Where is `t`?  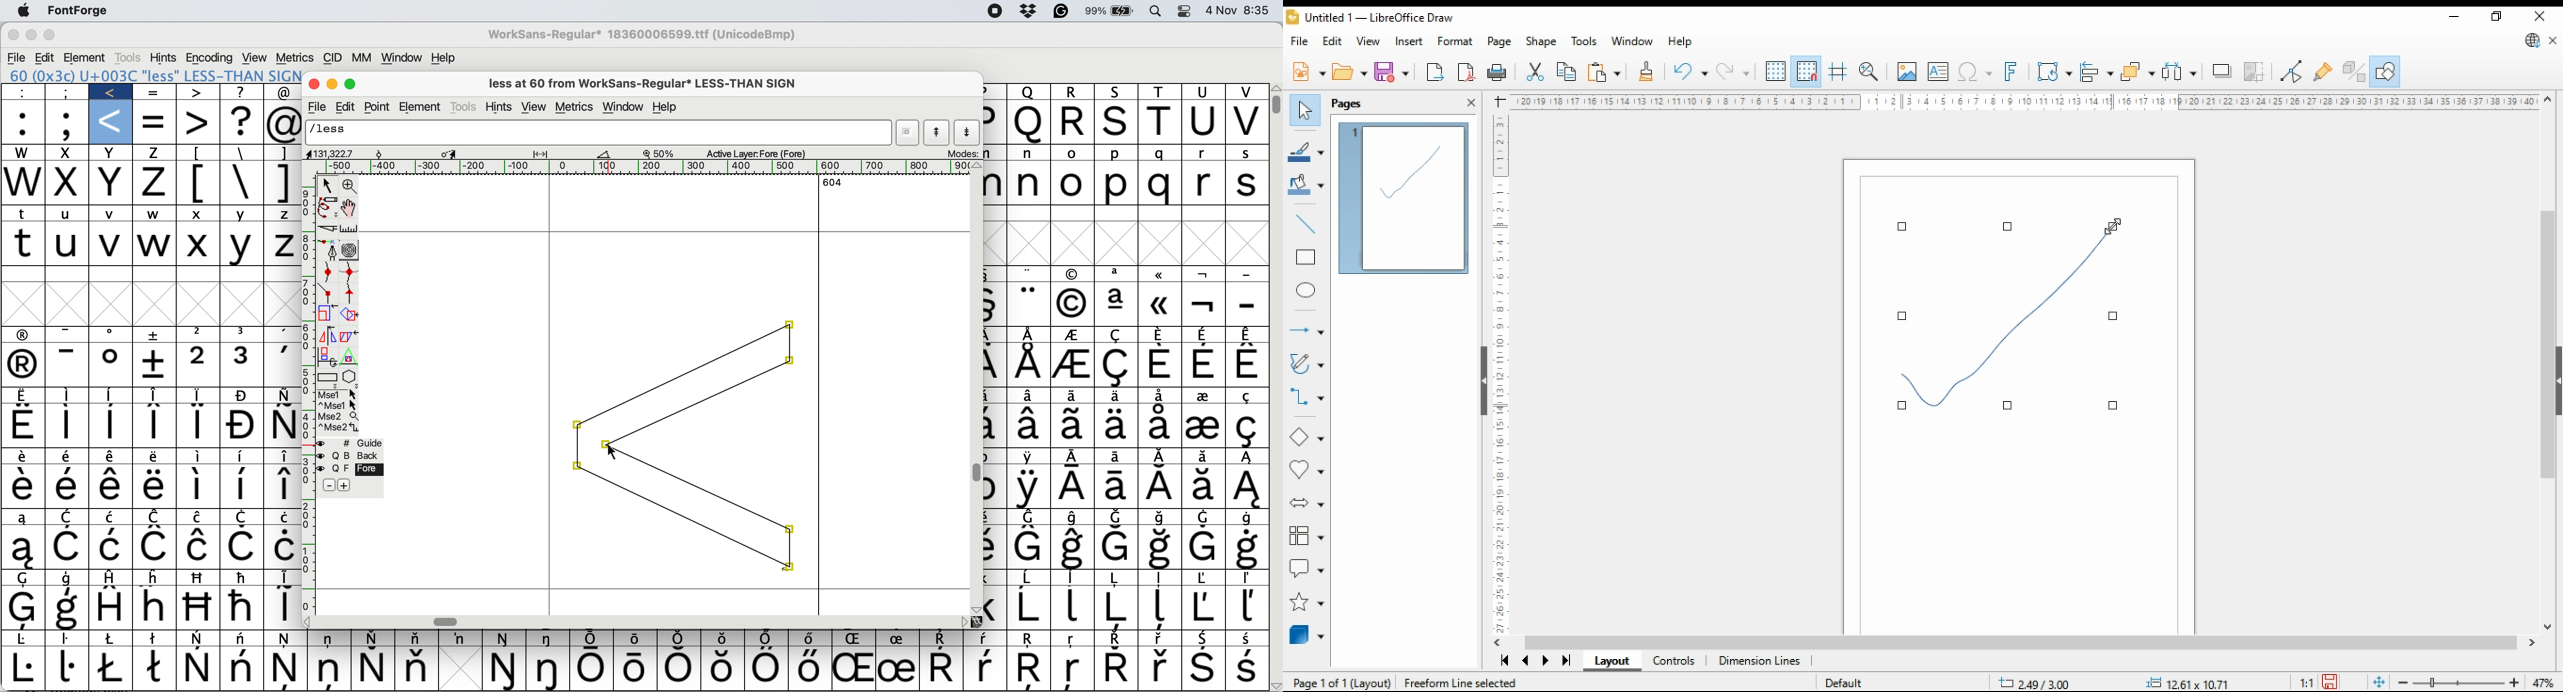
t is located at coordinates (25, 243).